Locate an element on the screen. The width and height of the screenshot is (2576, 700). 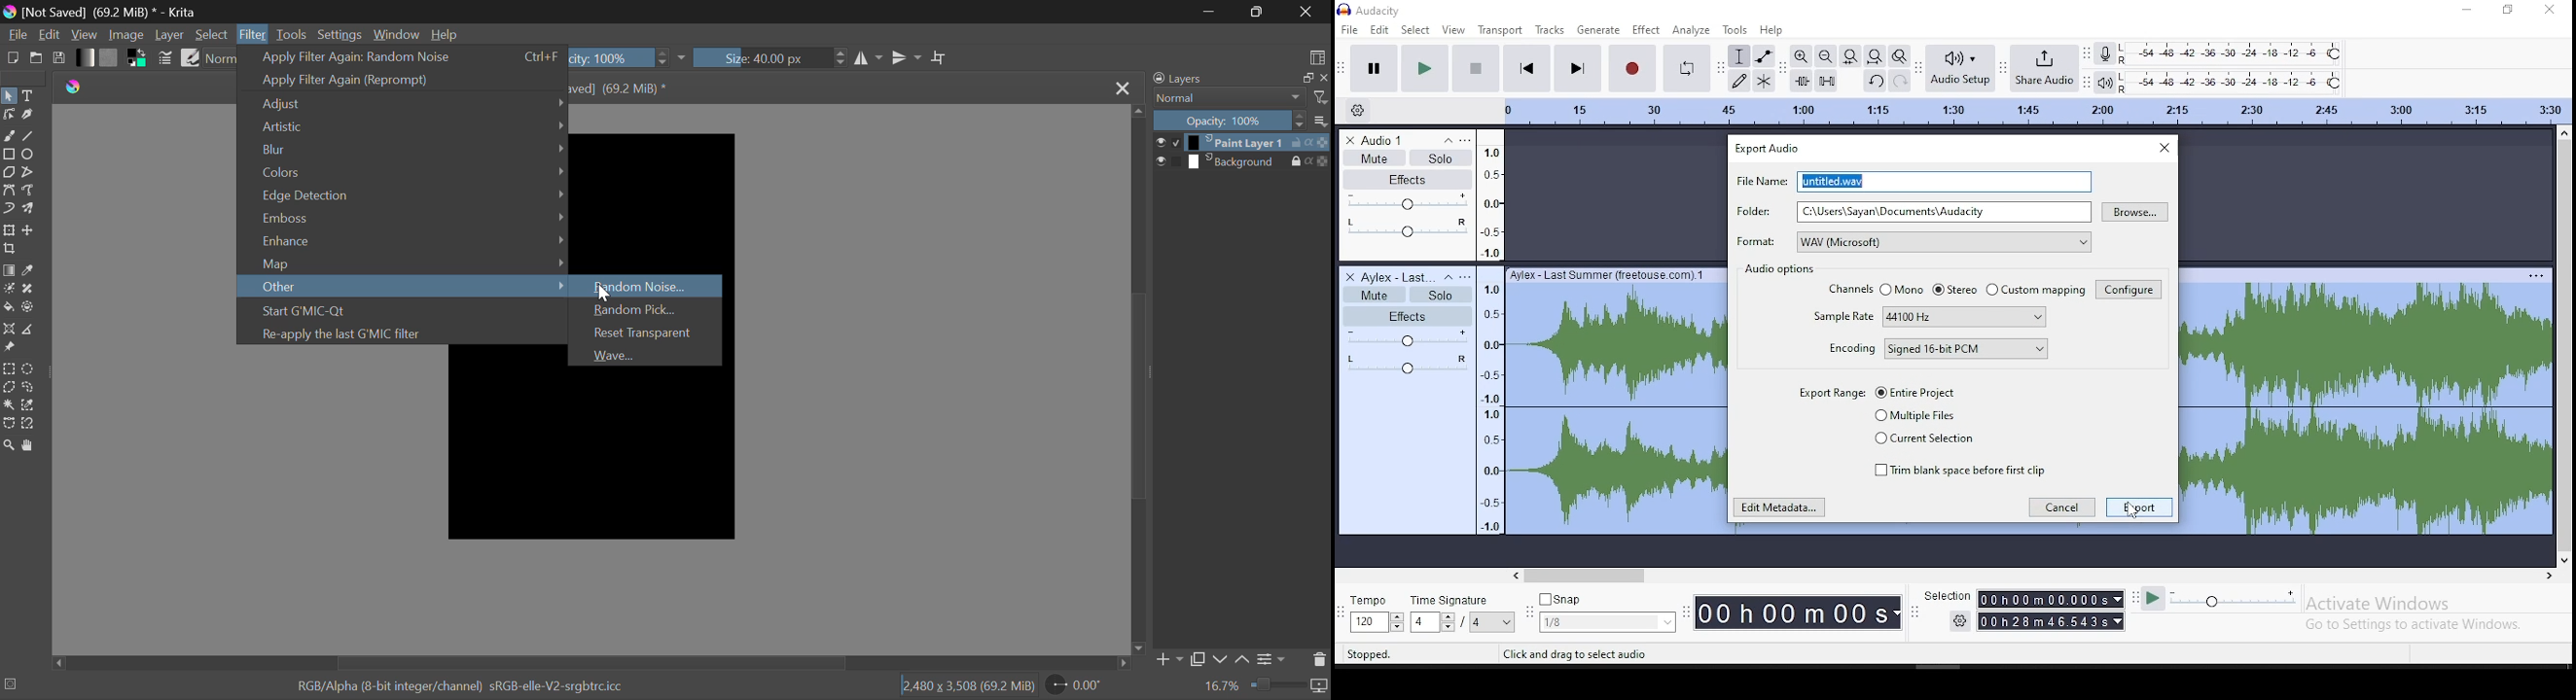
Close is located at coordinates (1307, 11).